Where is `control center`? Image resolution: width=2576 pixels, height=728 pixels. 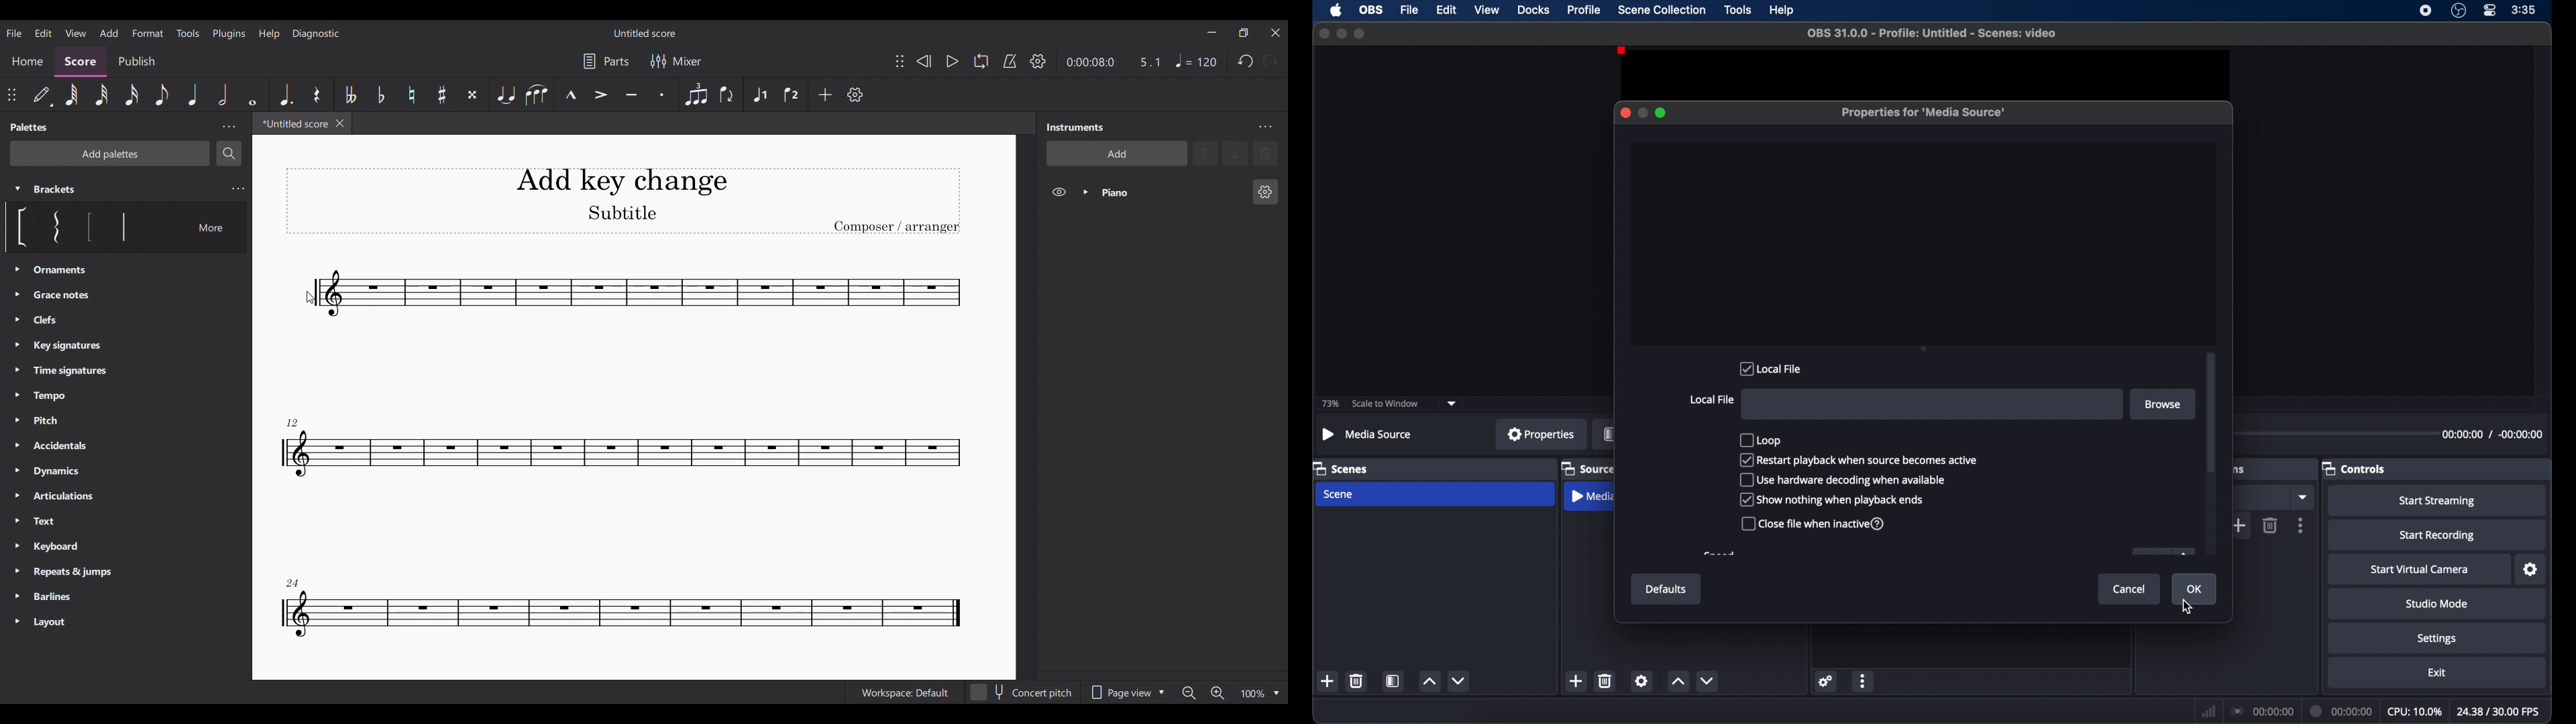
control center is located at coordinates (2491, 11).